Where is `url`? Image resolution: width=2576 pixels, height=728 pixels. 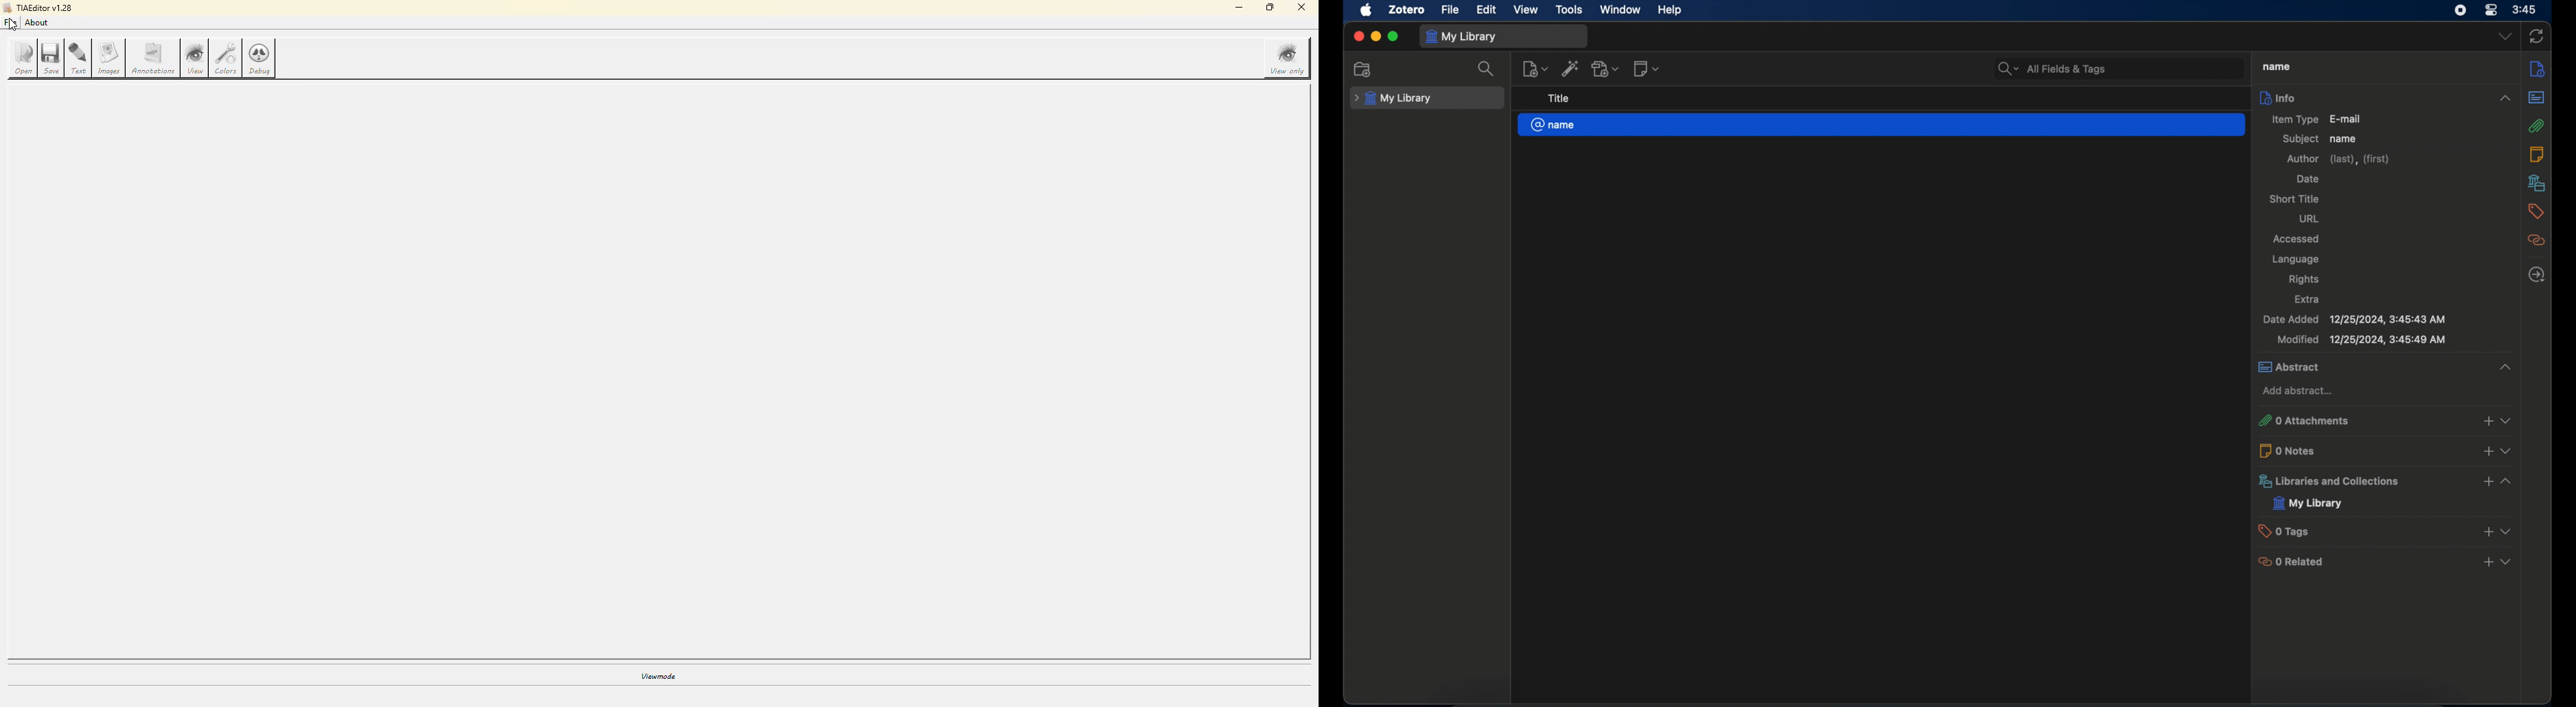 url is located at coordinates (2310, 219).